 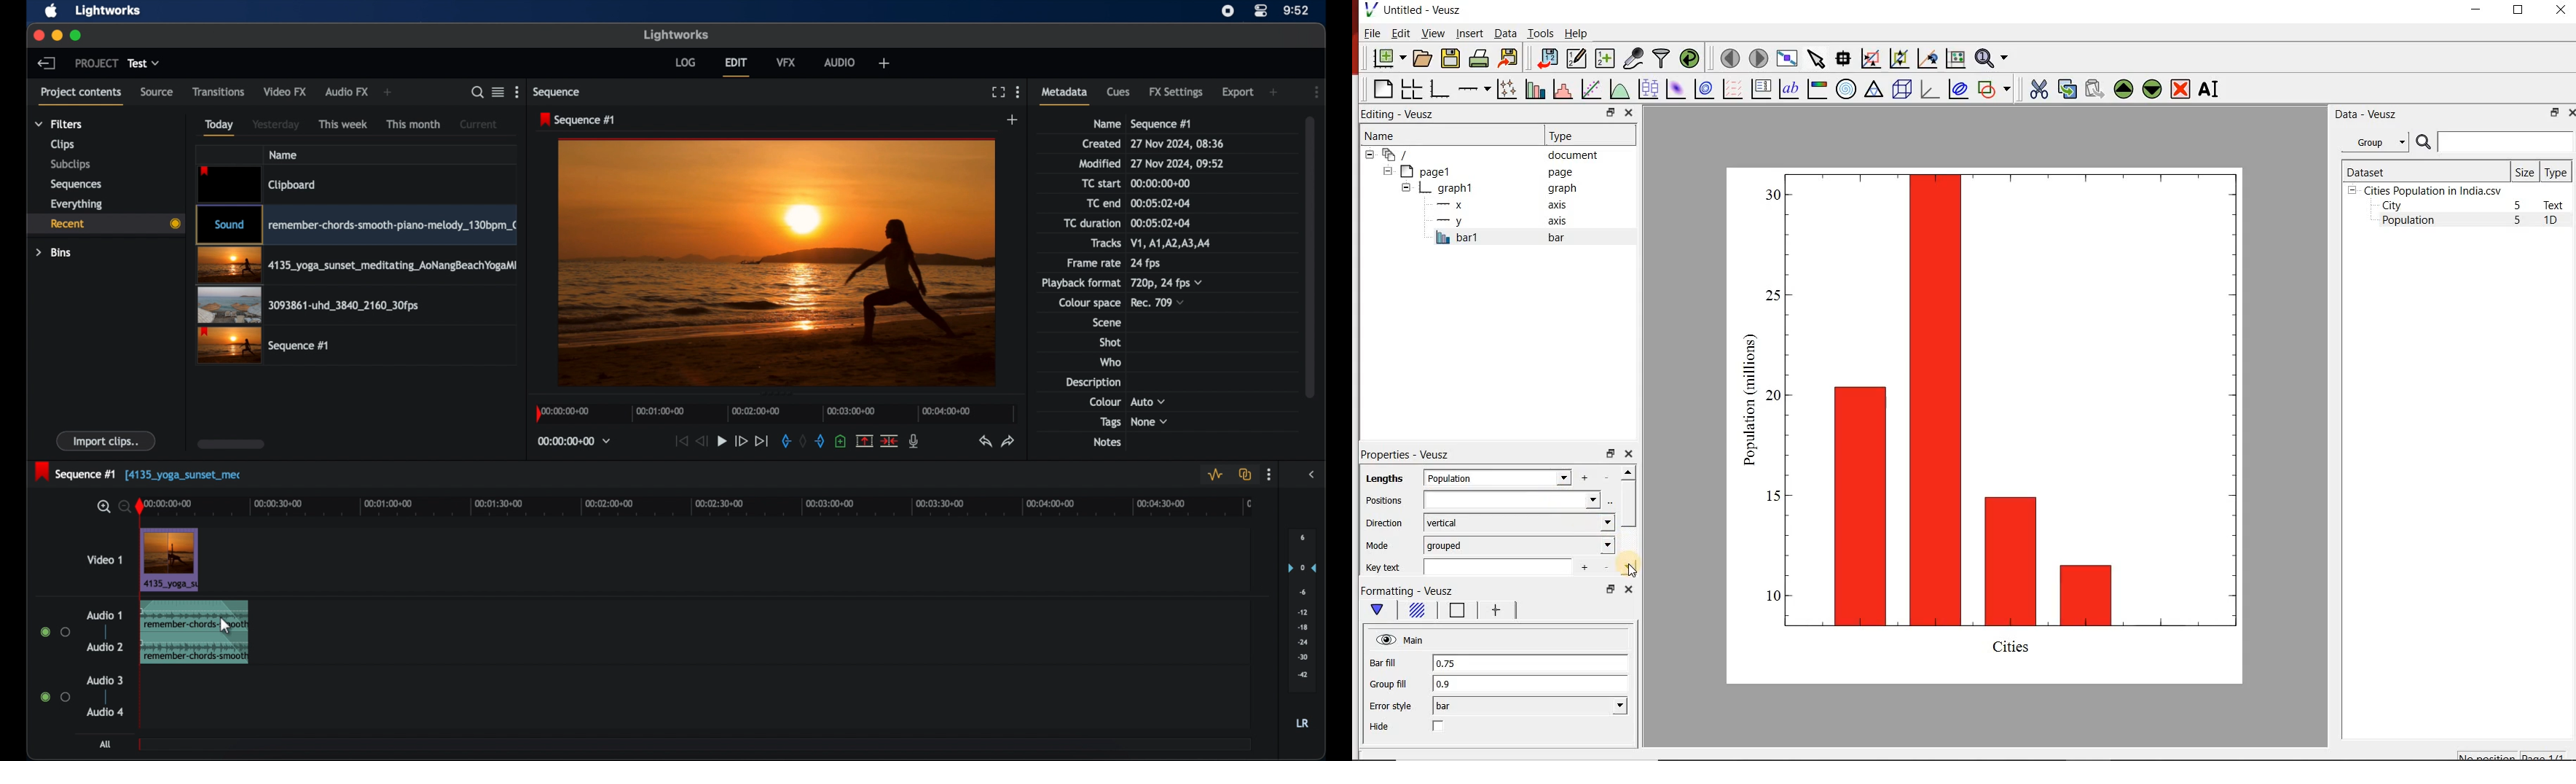 I want to click on time, so click(x=1296, y=9).